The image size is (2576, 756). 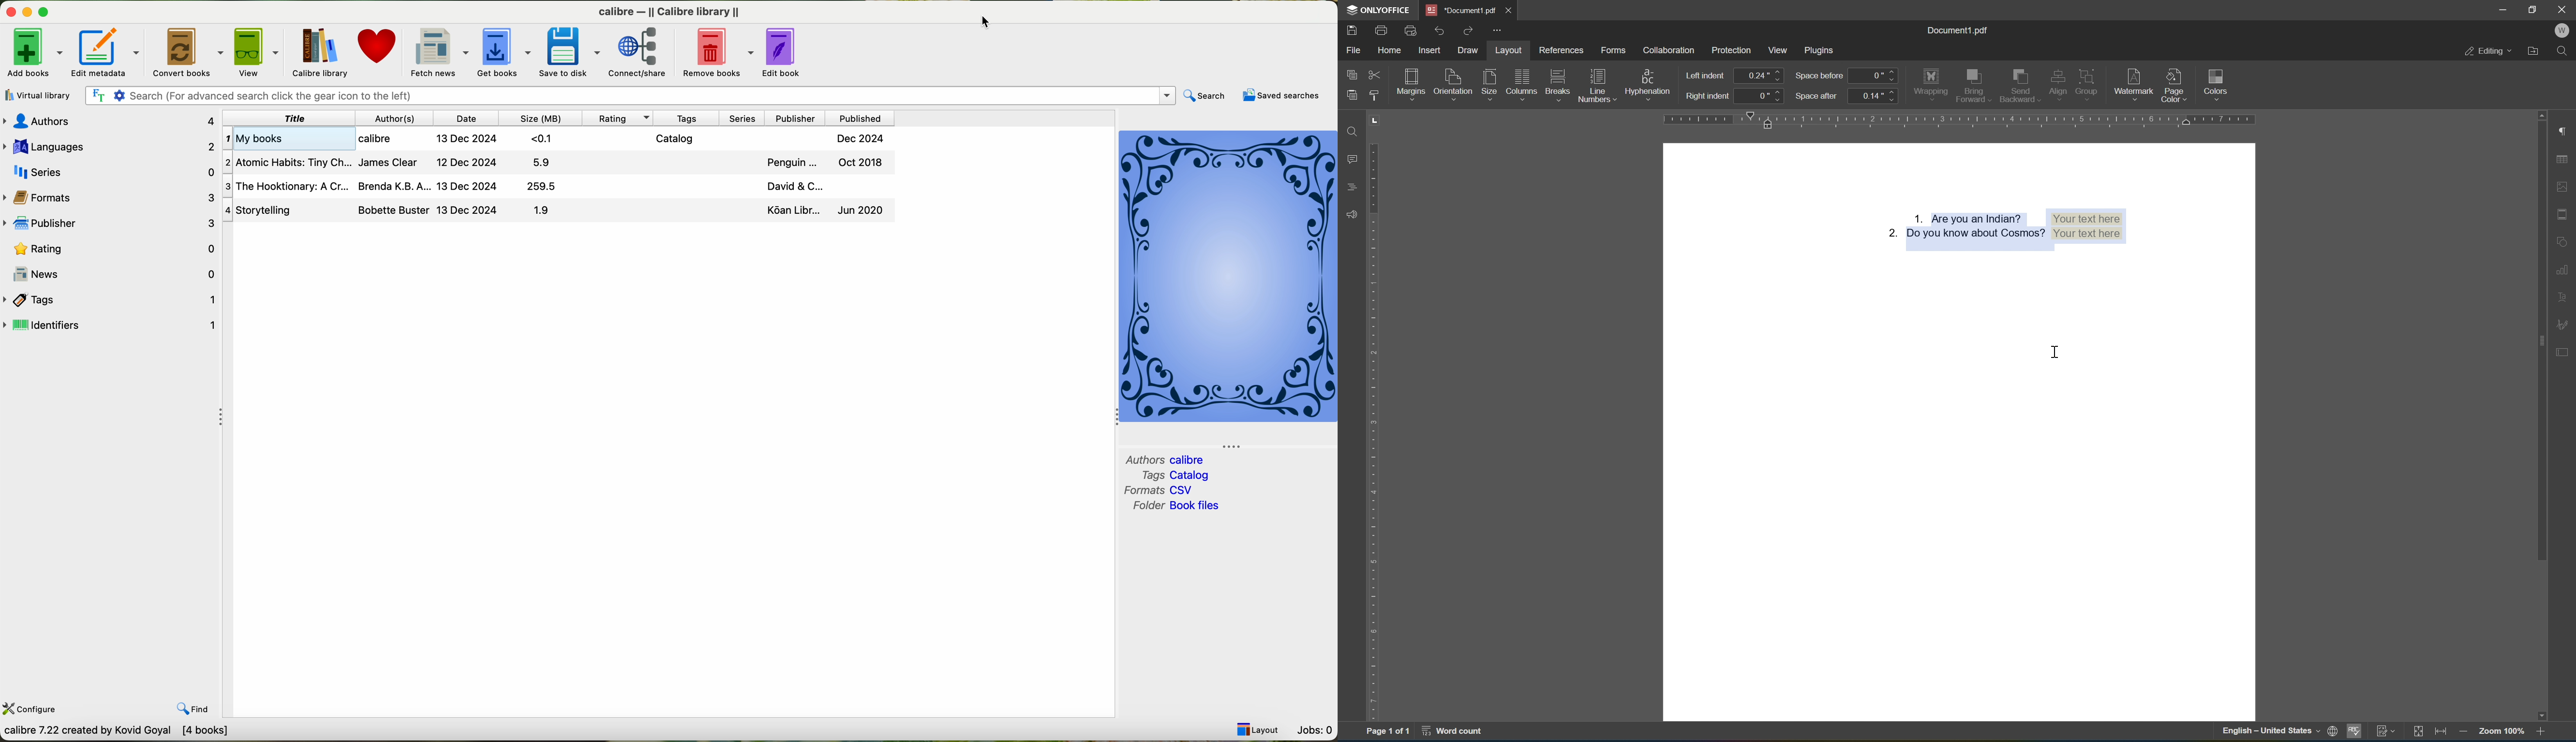 I want to click on rating, so click(x=619, y=118).